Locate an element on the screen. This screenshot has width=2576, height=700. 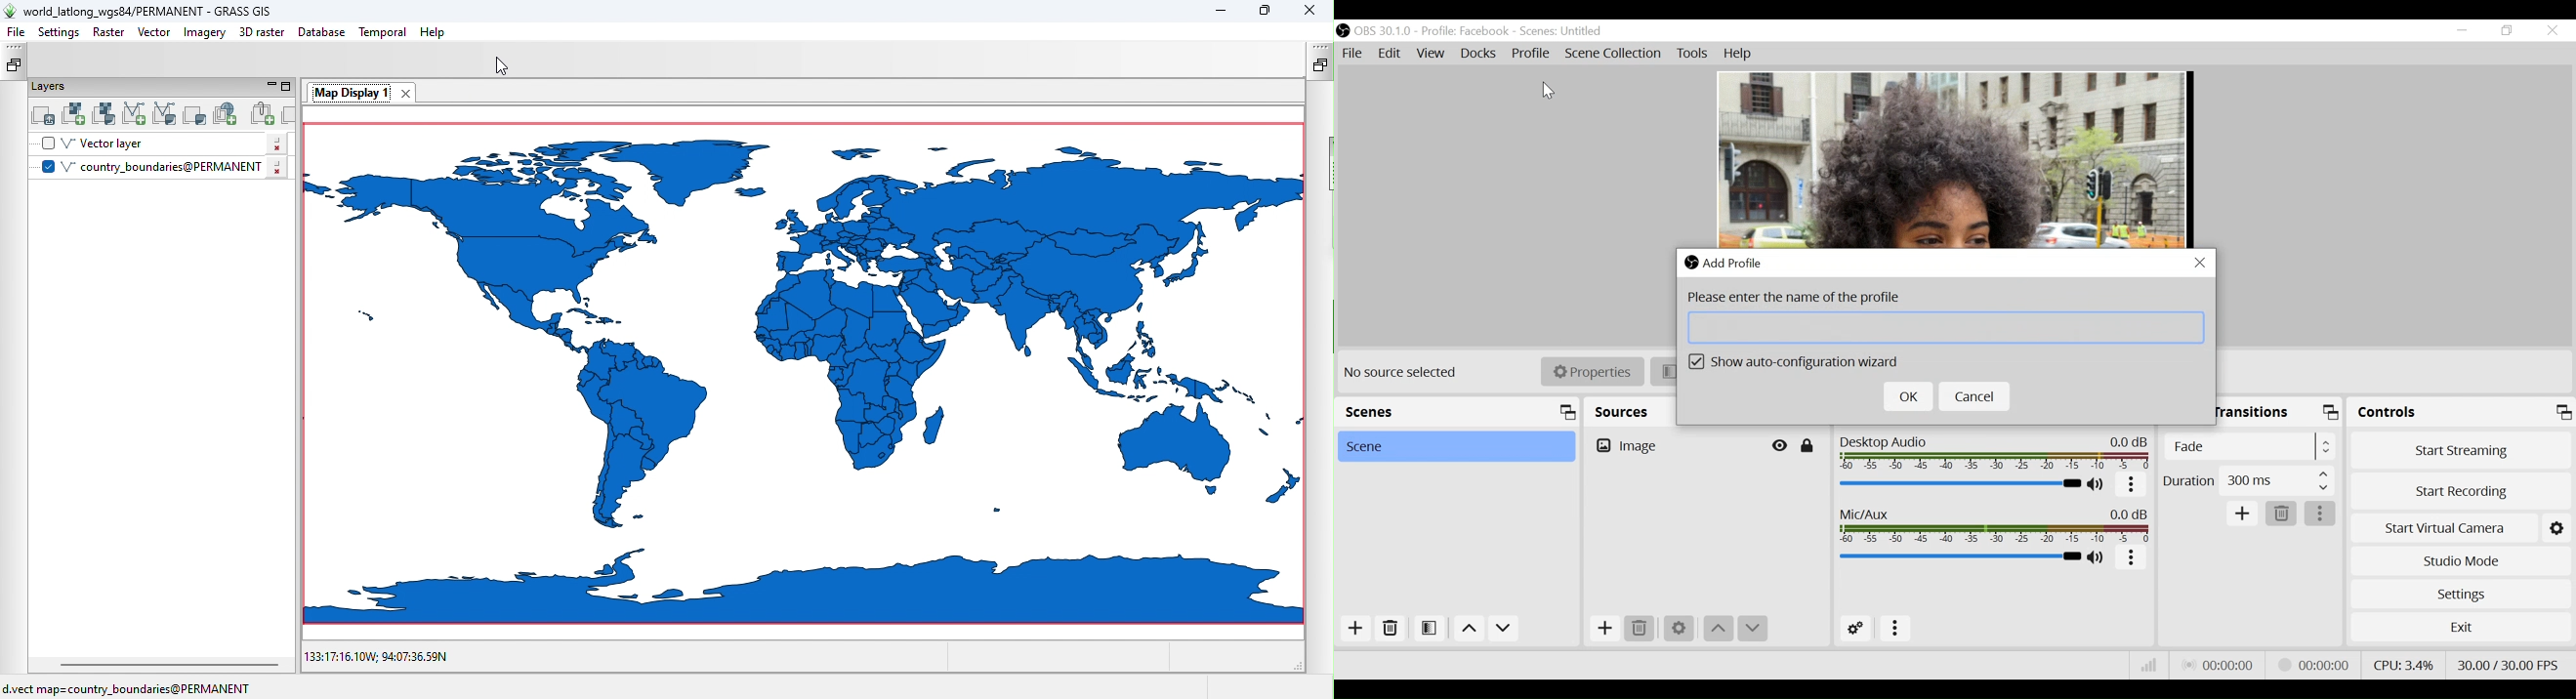
Scenes Panel is located at coordinates (1457, 412).